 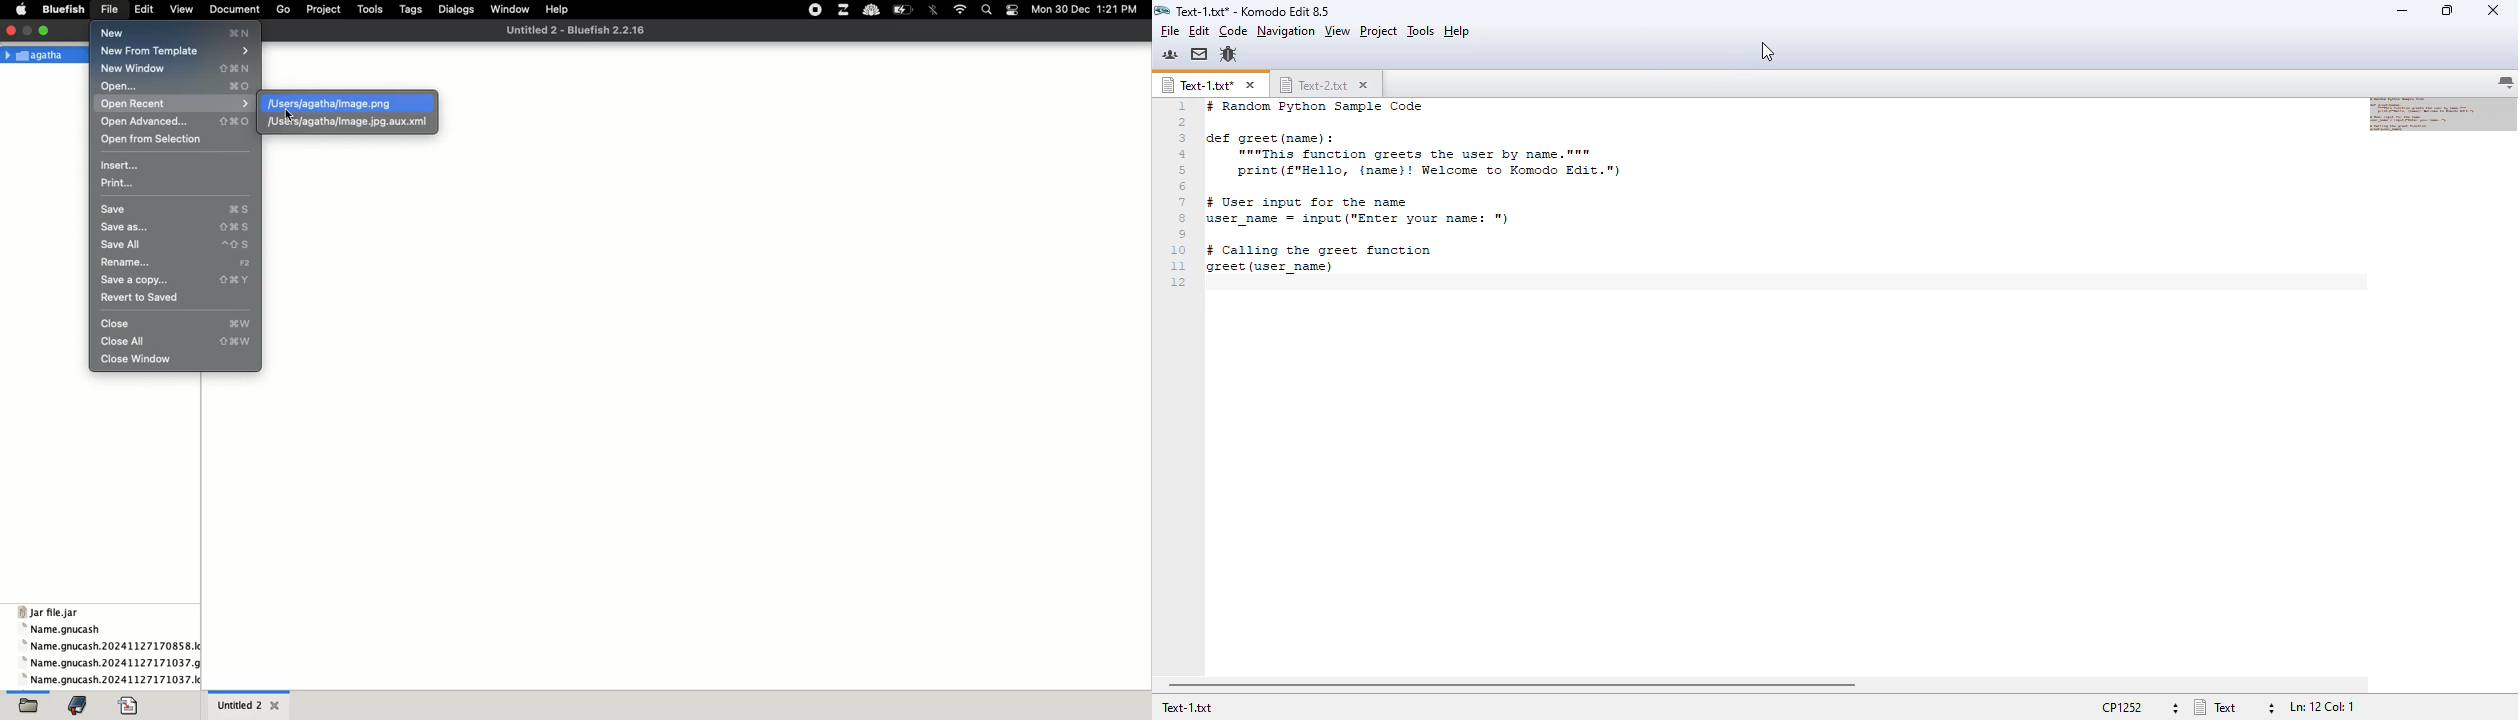 What do you see at coordinates (20, 10) in the screenshot?
I see `apple` at bounding box center [20, 10].